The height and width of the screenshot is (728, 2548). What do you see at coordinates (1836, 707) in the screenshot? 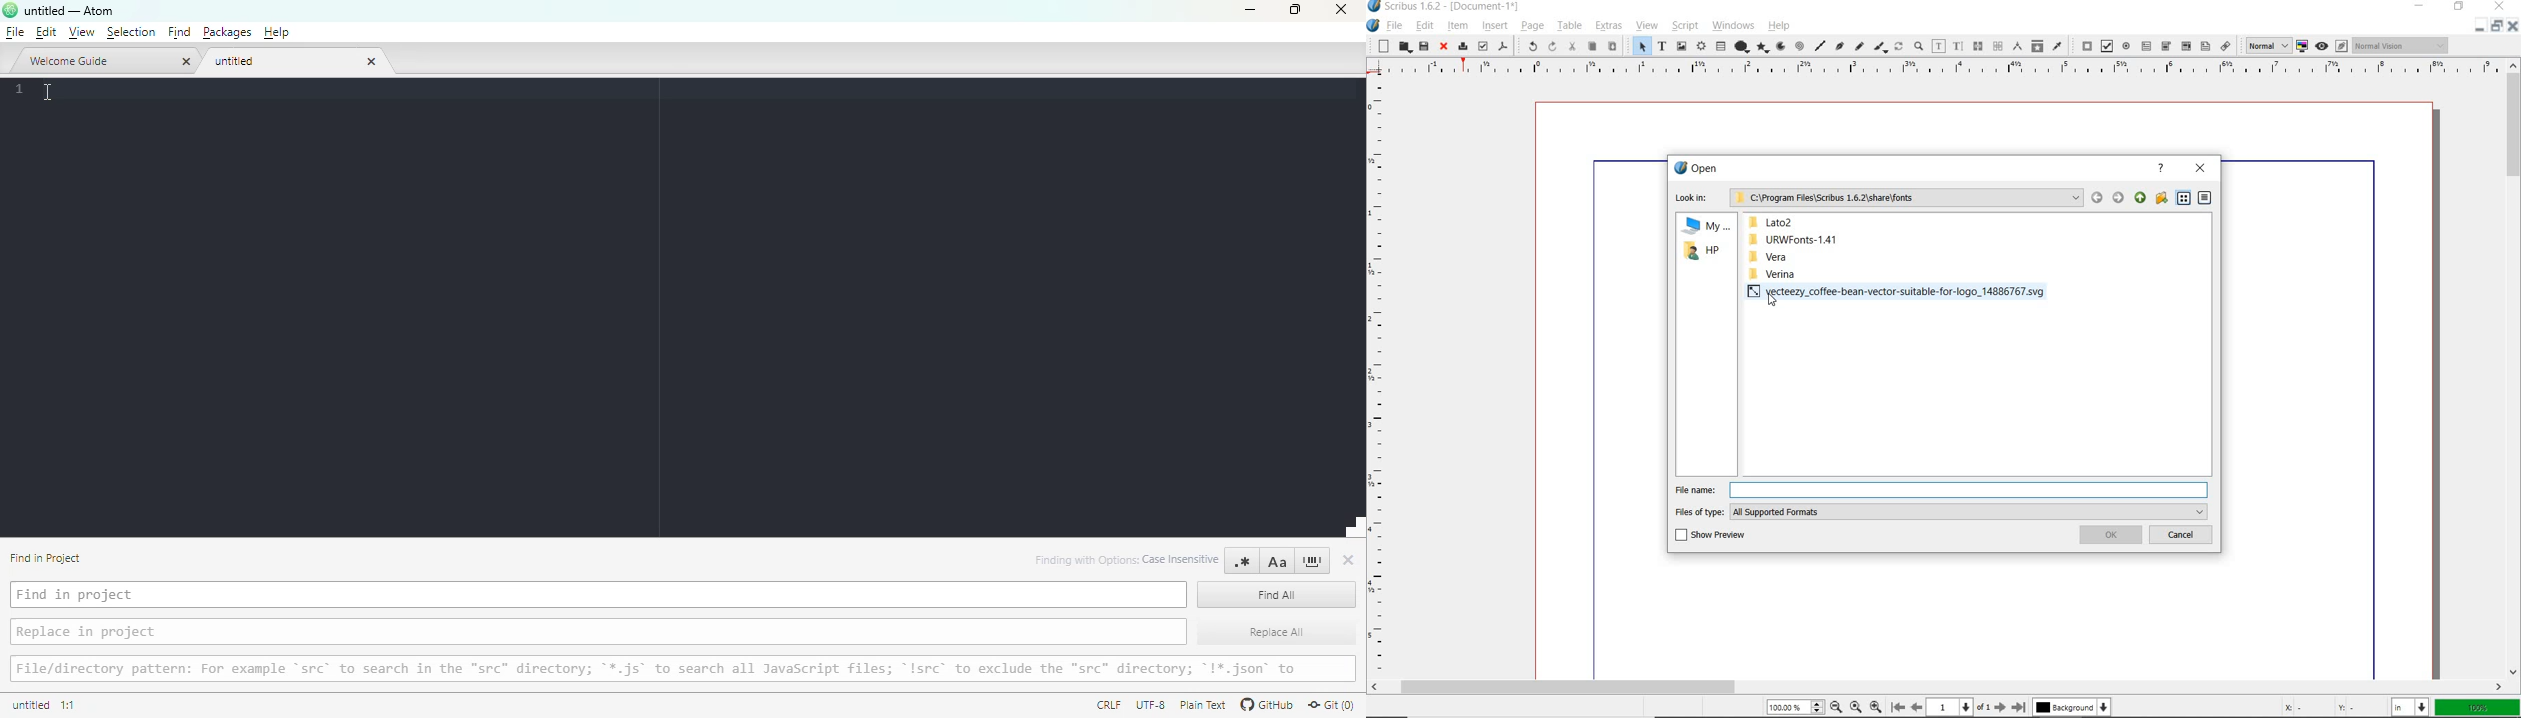
I see `Zoom Out` at bounding box center [1836, 707].